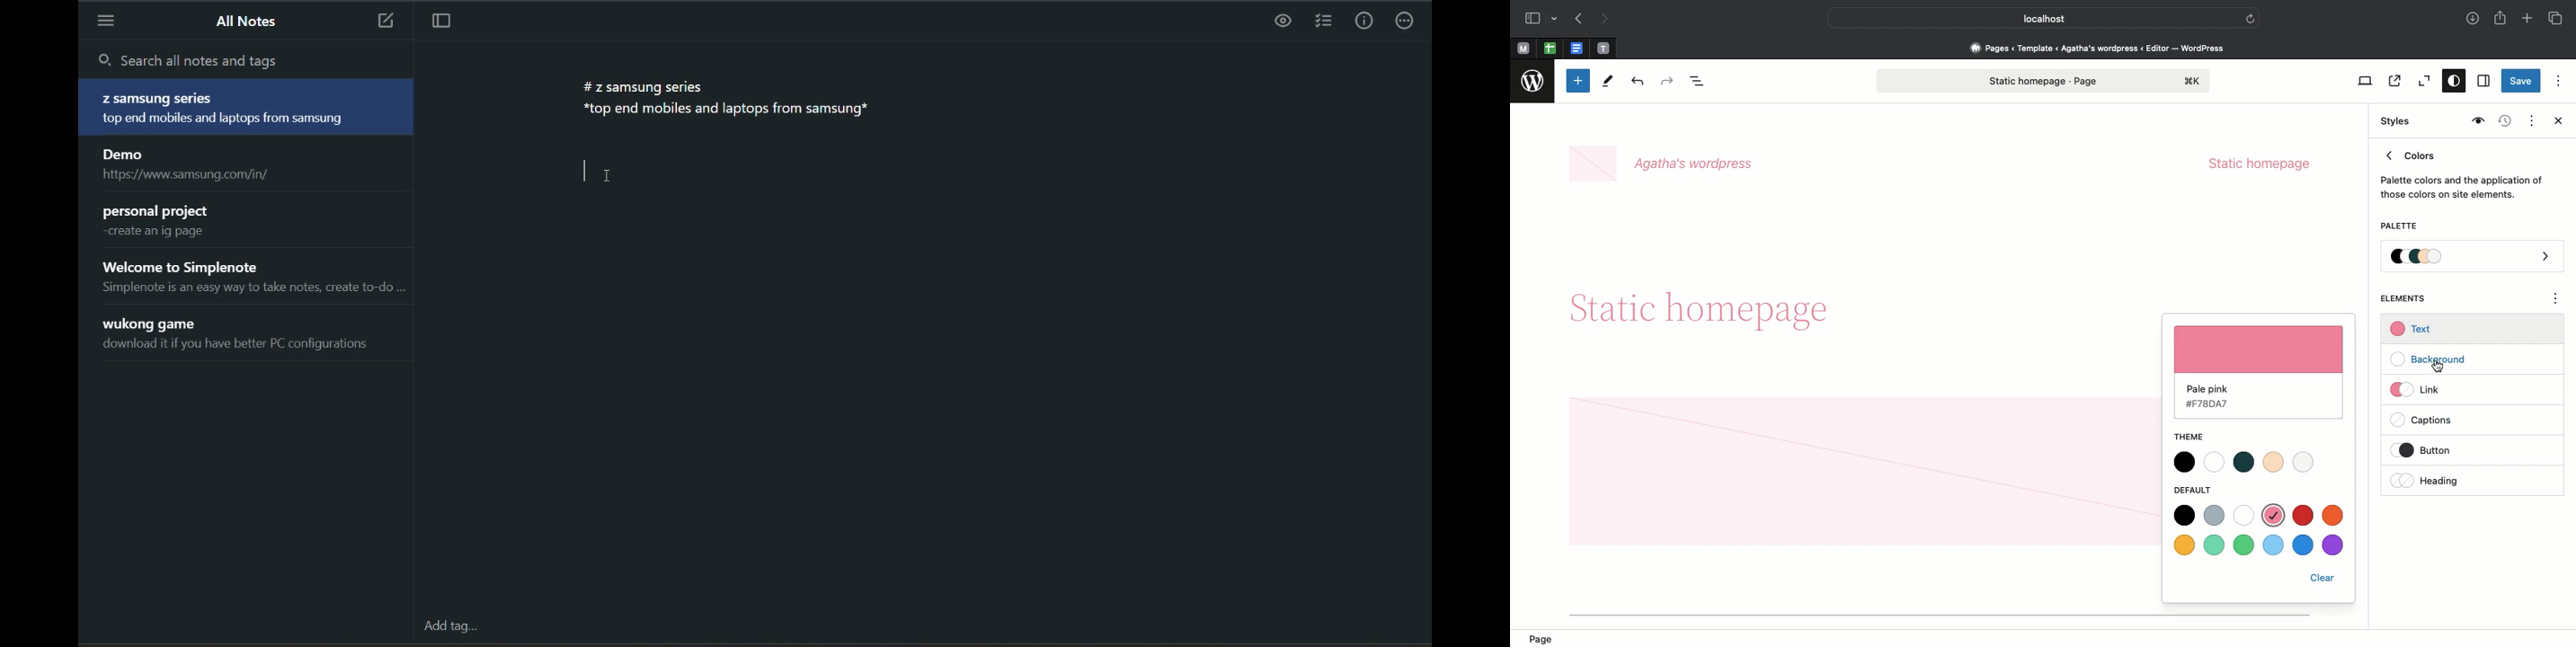 This screenshot has height=672, width=2576. I want to click on Colors, so click(2462, 172).